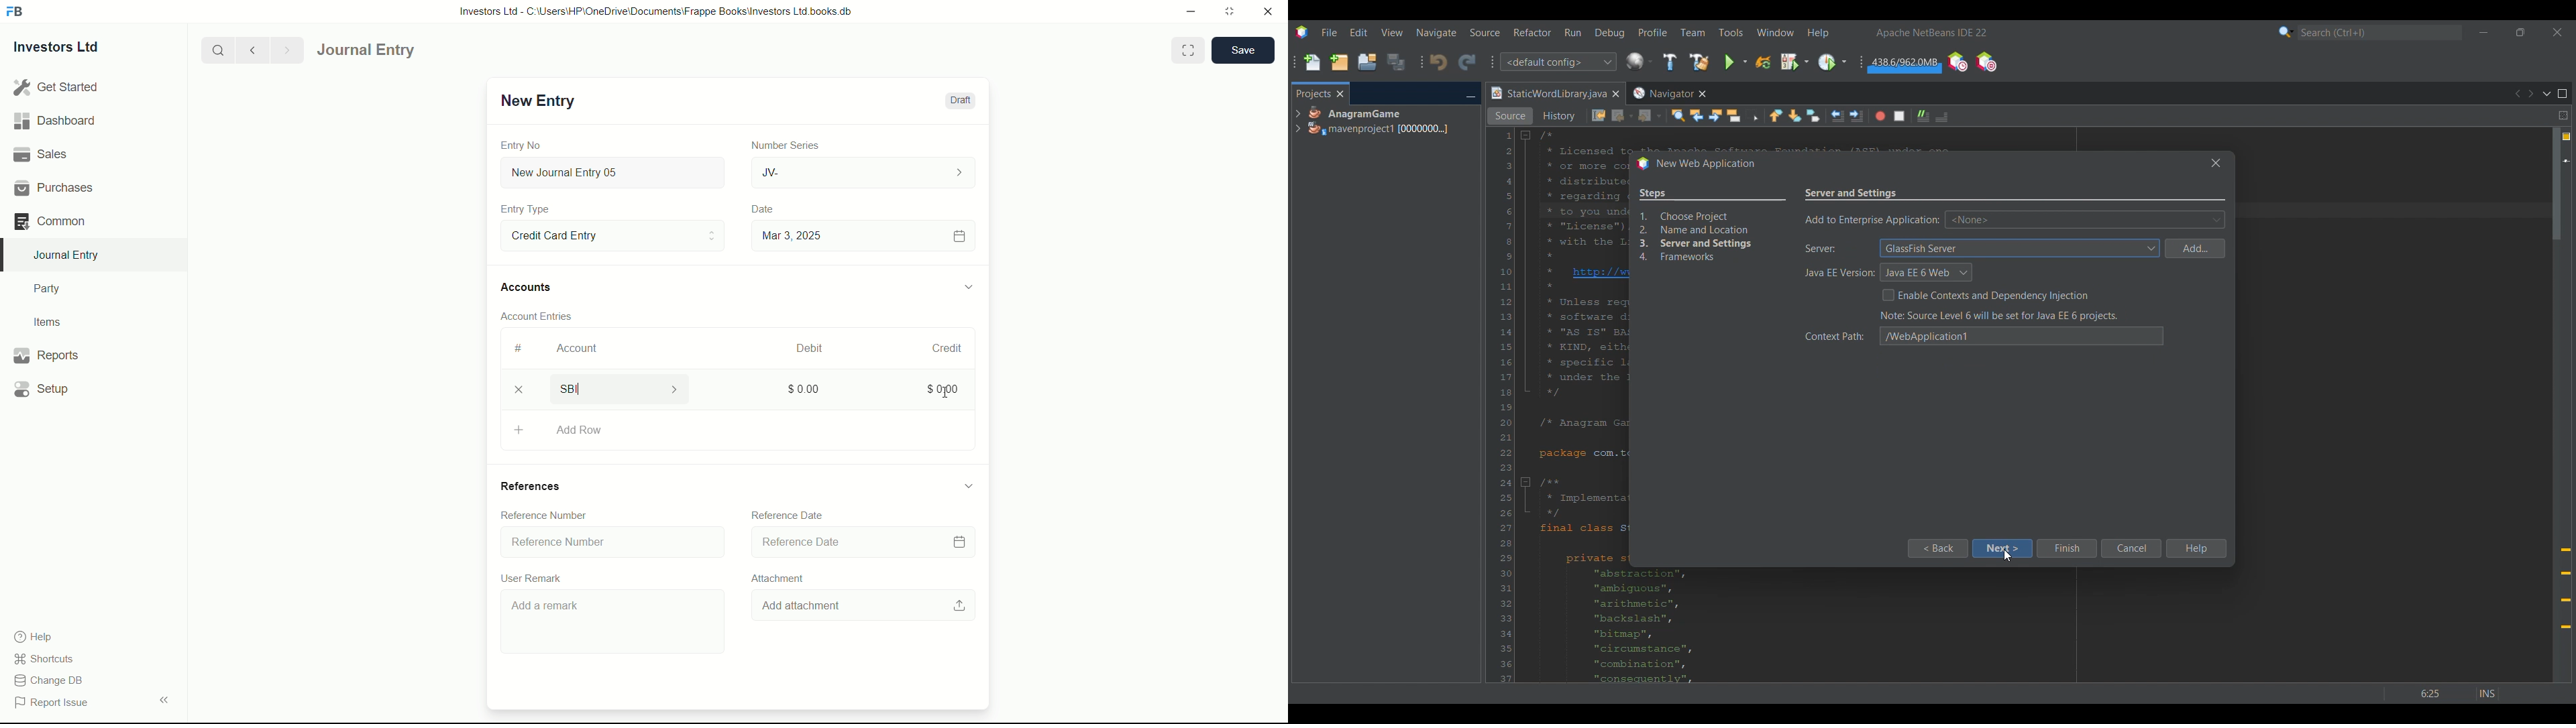 This screenshot has height=728, width=2576. Describe the element at coordinates (68, 49) in the screenshot. I see `Investors Ltd` at that location.